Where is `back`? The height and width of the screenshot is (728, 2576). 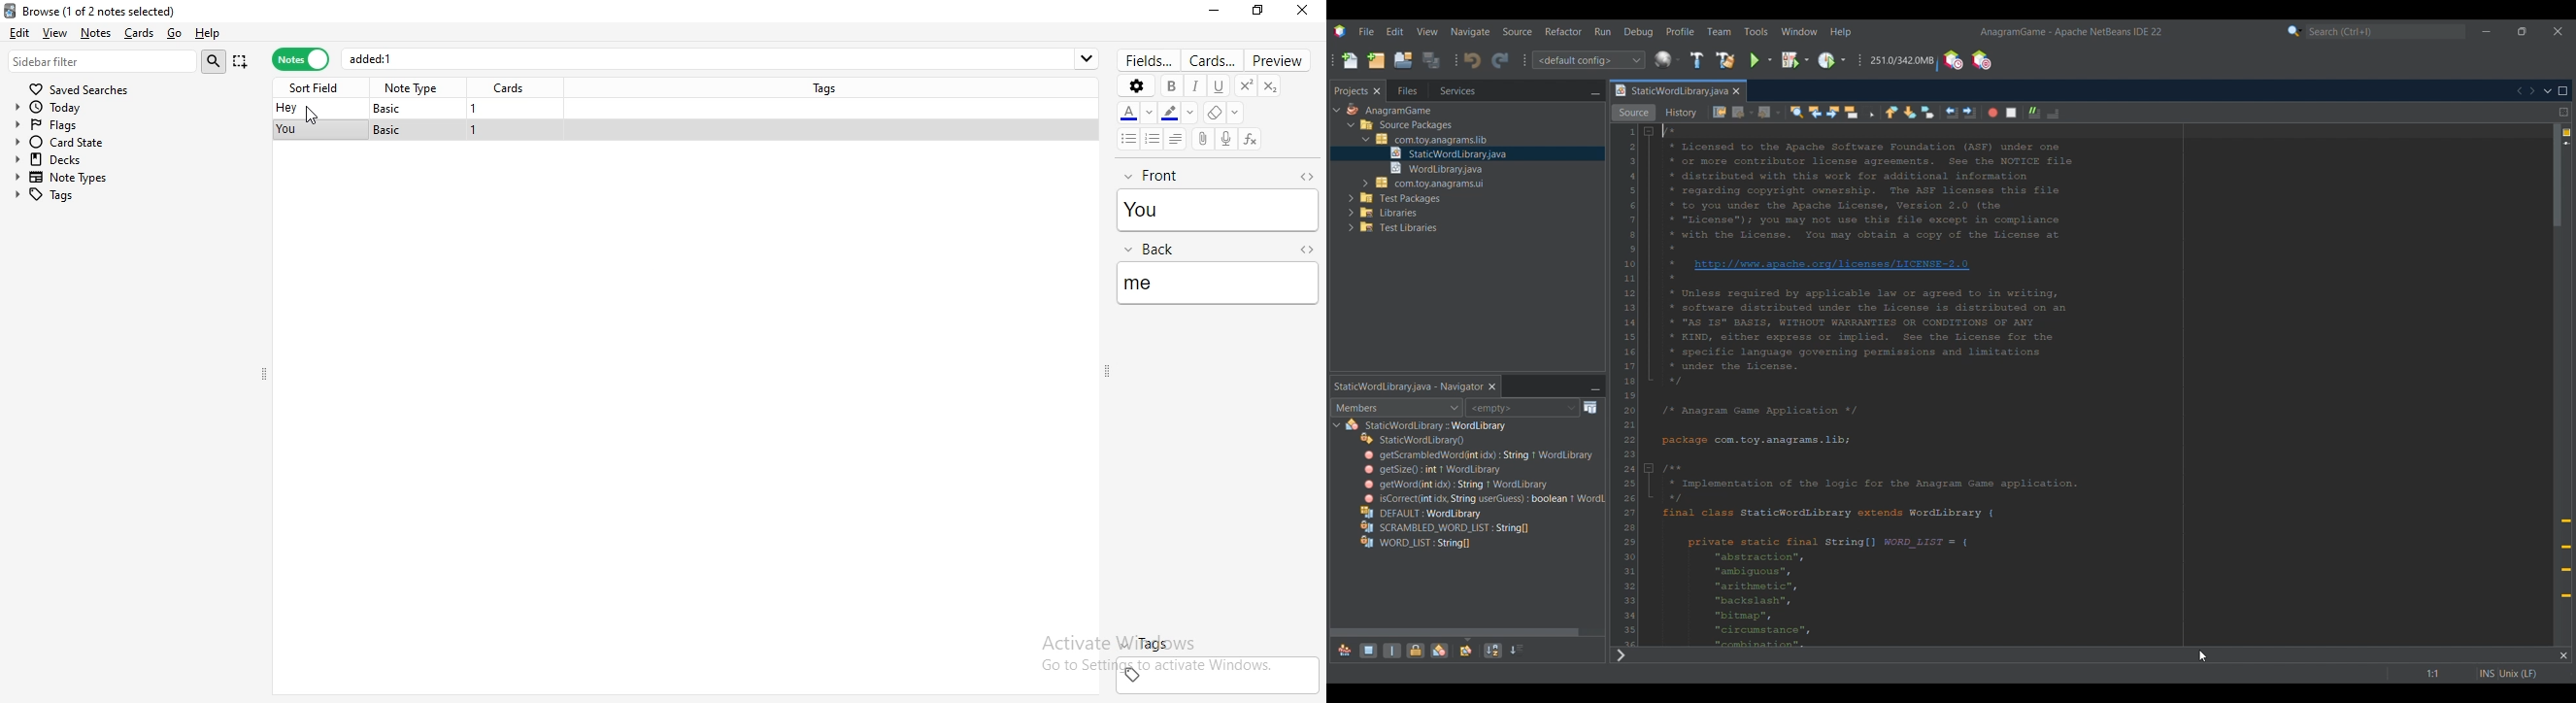
back is located at coordinates (1220, 250).